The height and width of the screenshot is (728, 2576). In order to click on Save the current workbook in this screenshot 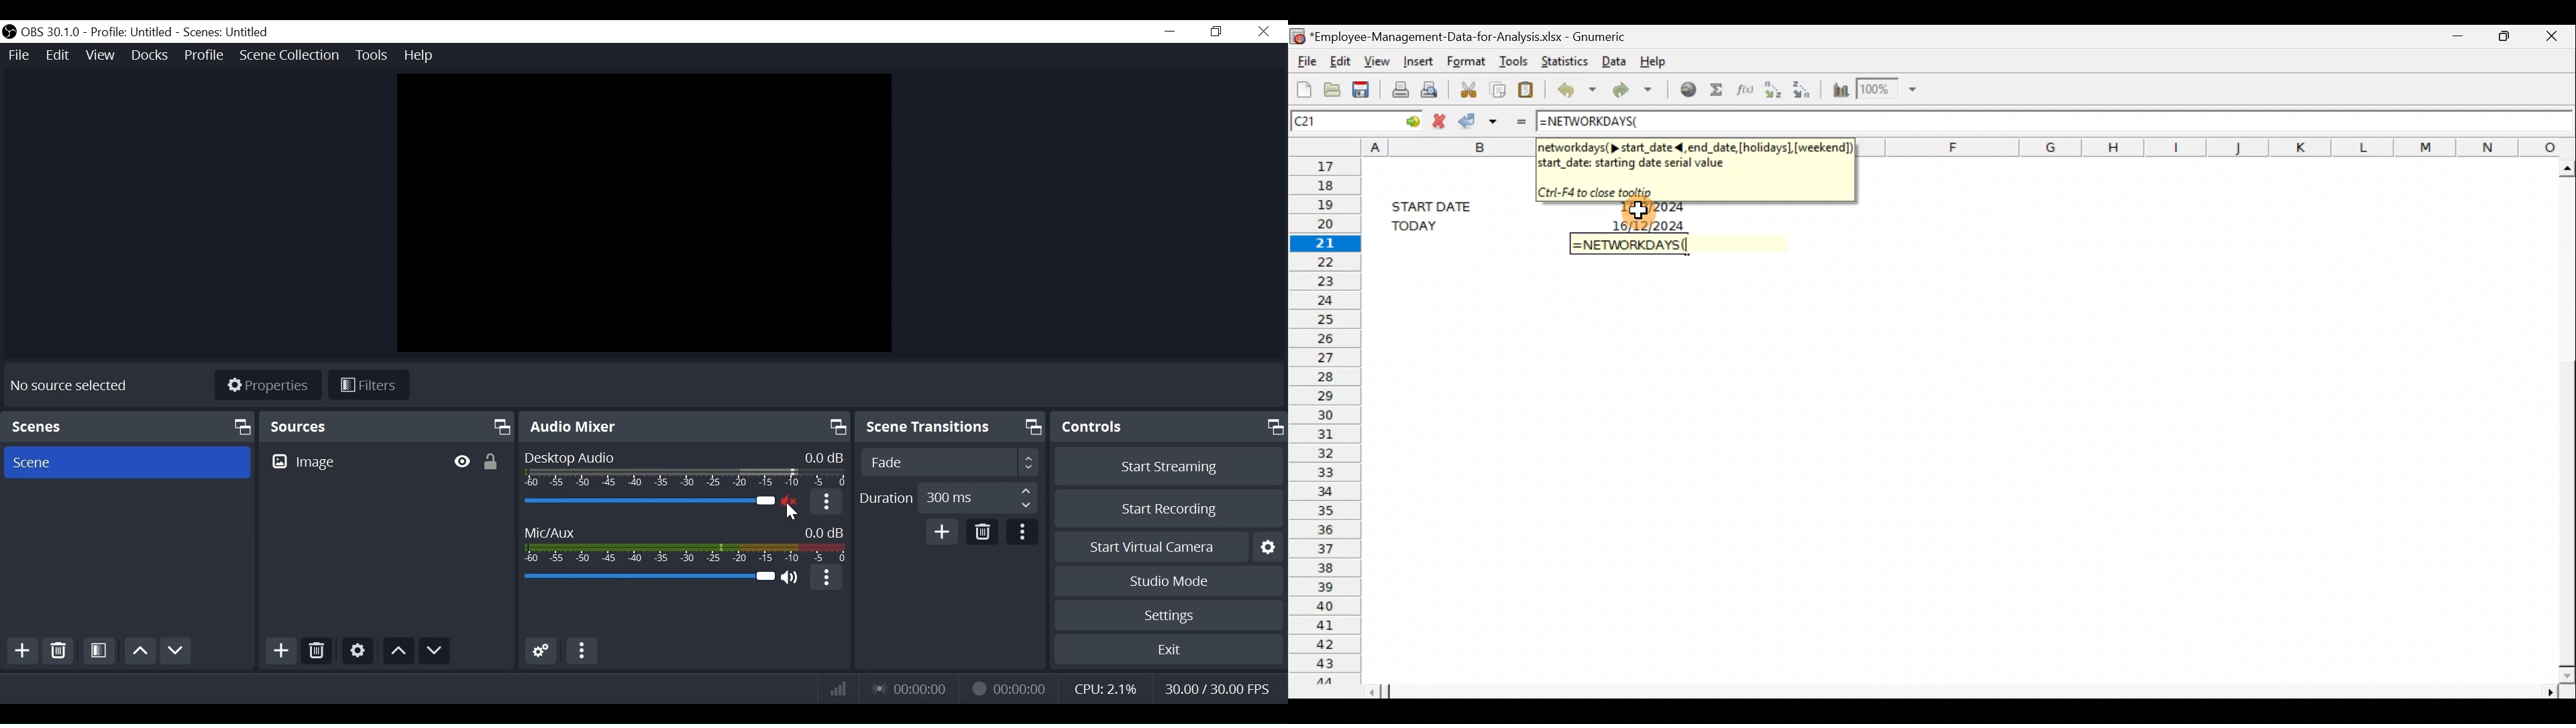, I will do `click(1363, 87)`.